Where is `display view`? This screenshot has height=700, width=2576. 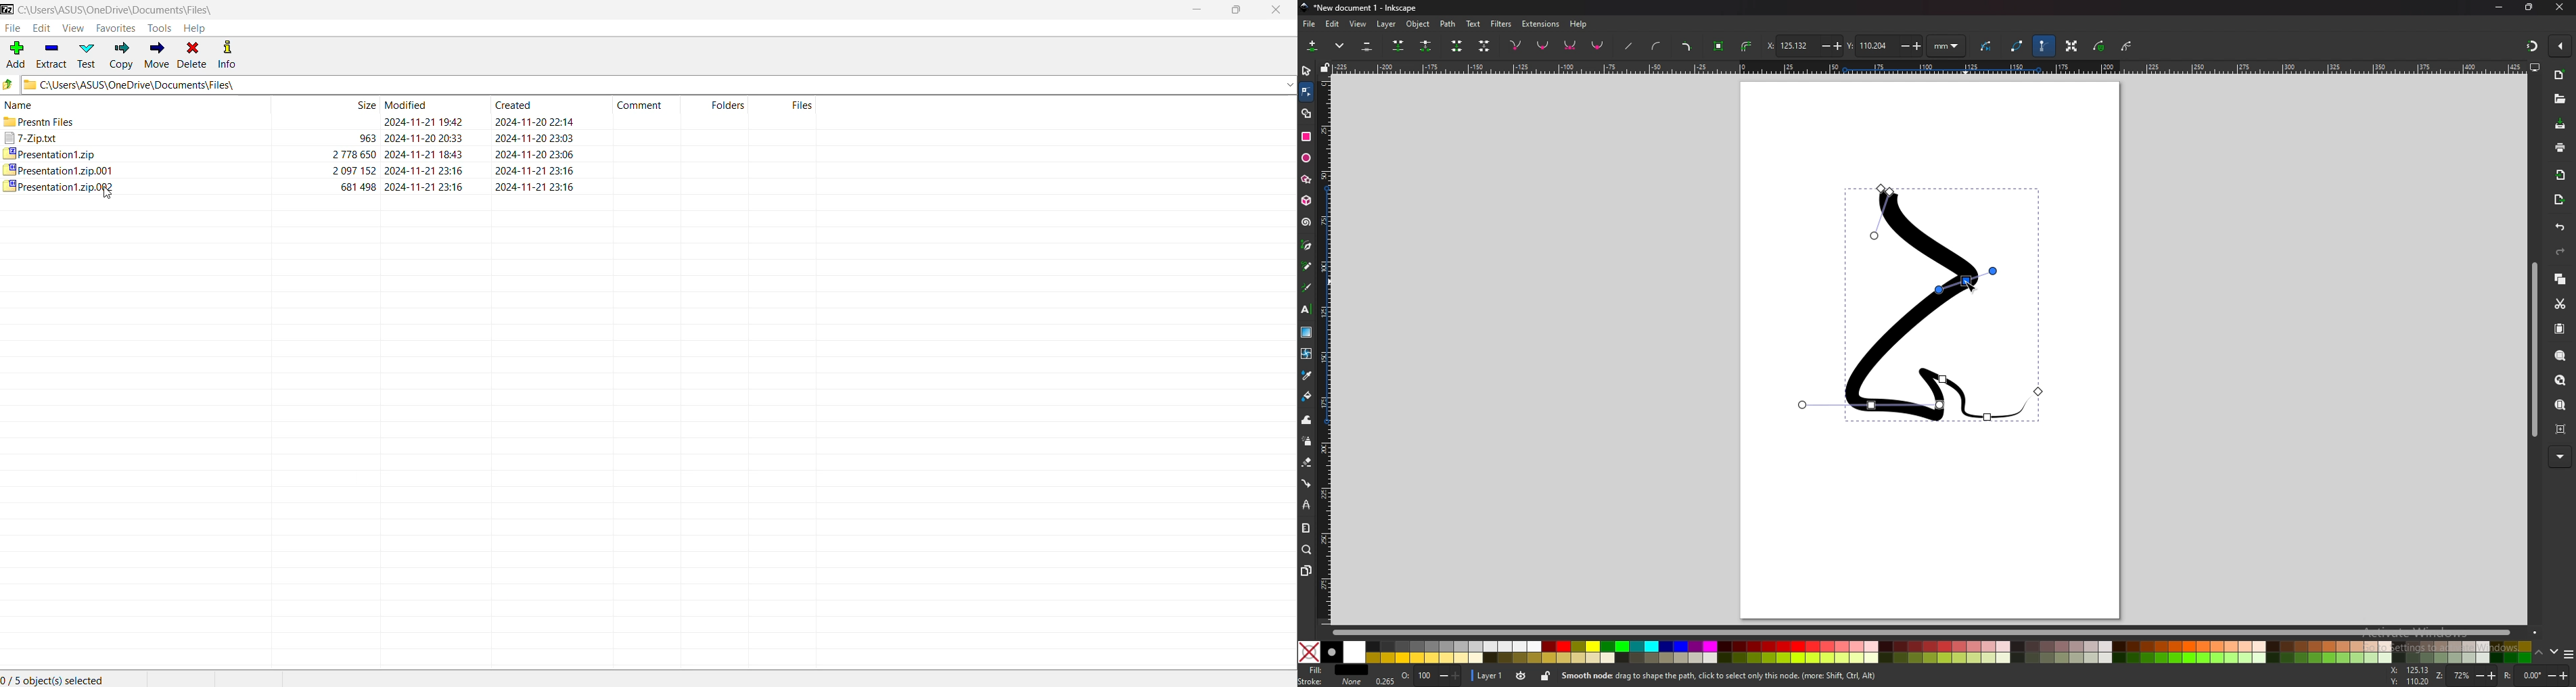 display view is located at coordinates (2535, 68).